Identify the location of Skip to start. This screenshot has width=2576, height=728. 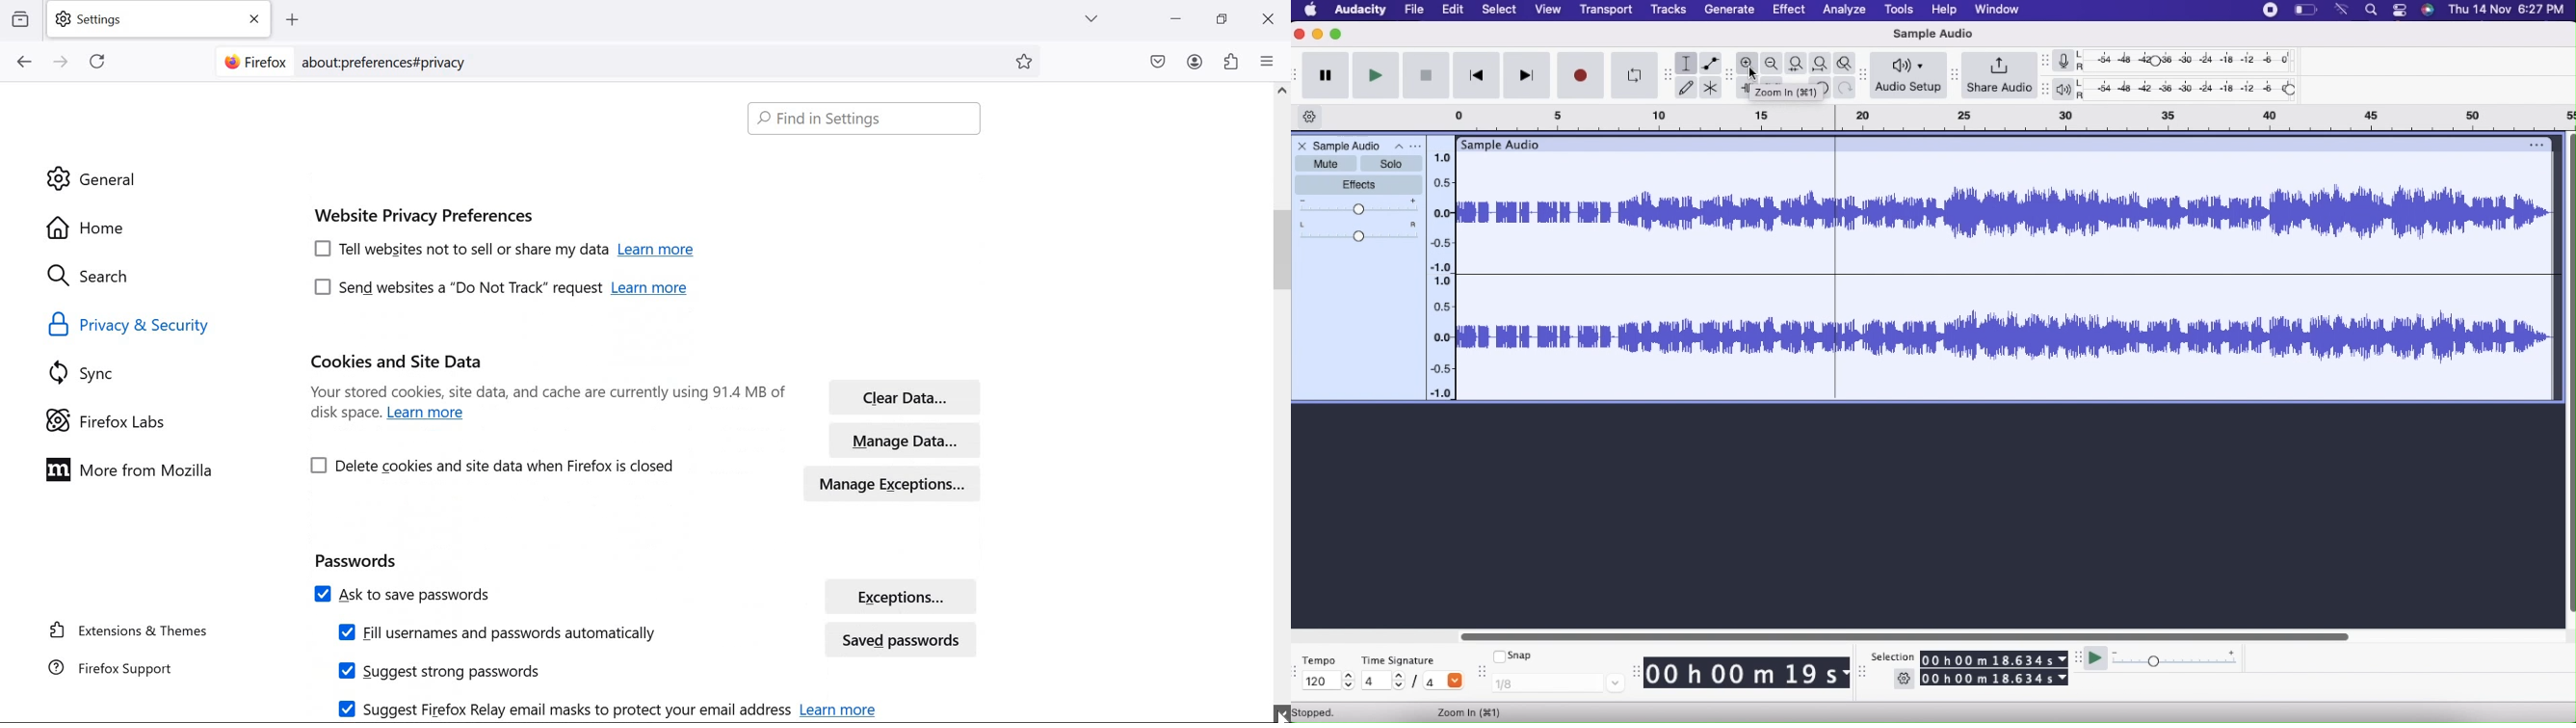
(1477, 75).